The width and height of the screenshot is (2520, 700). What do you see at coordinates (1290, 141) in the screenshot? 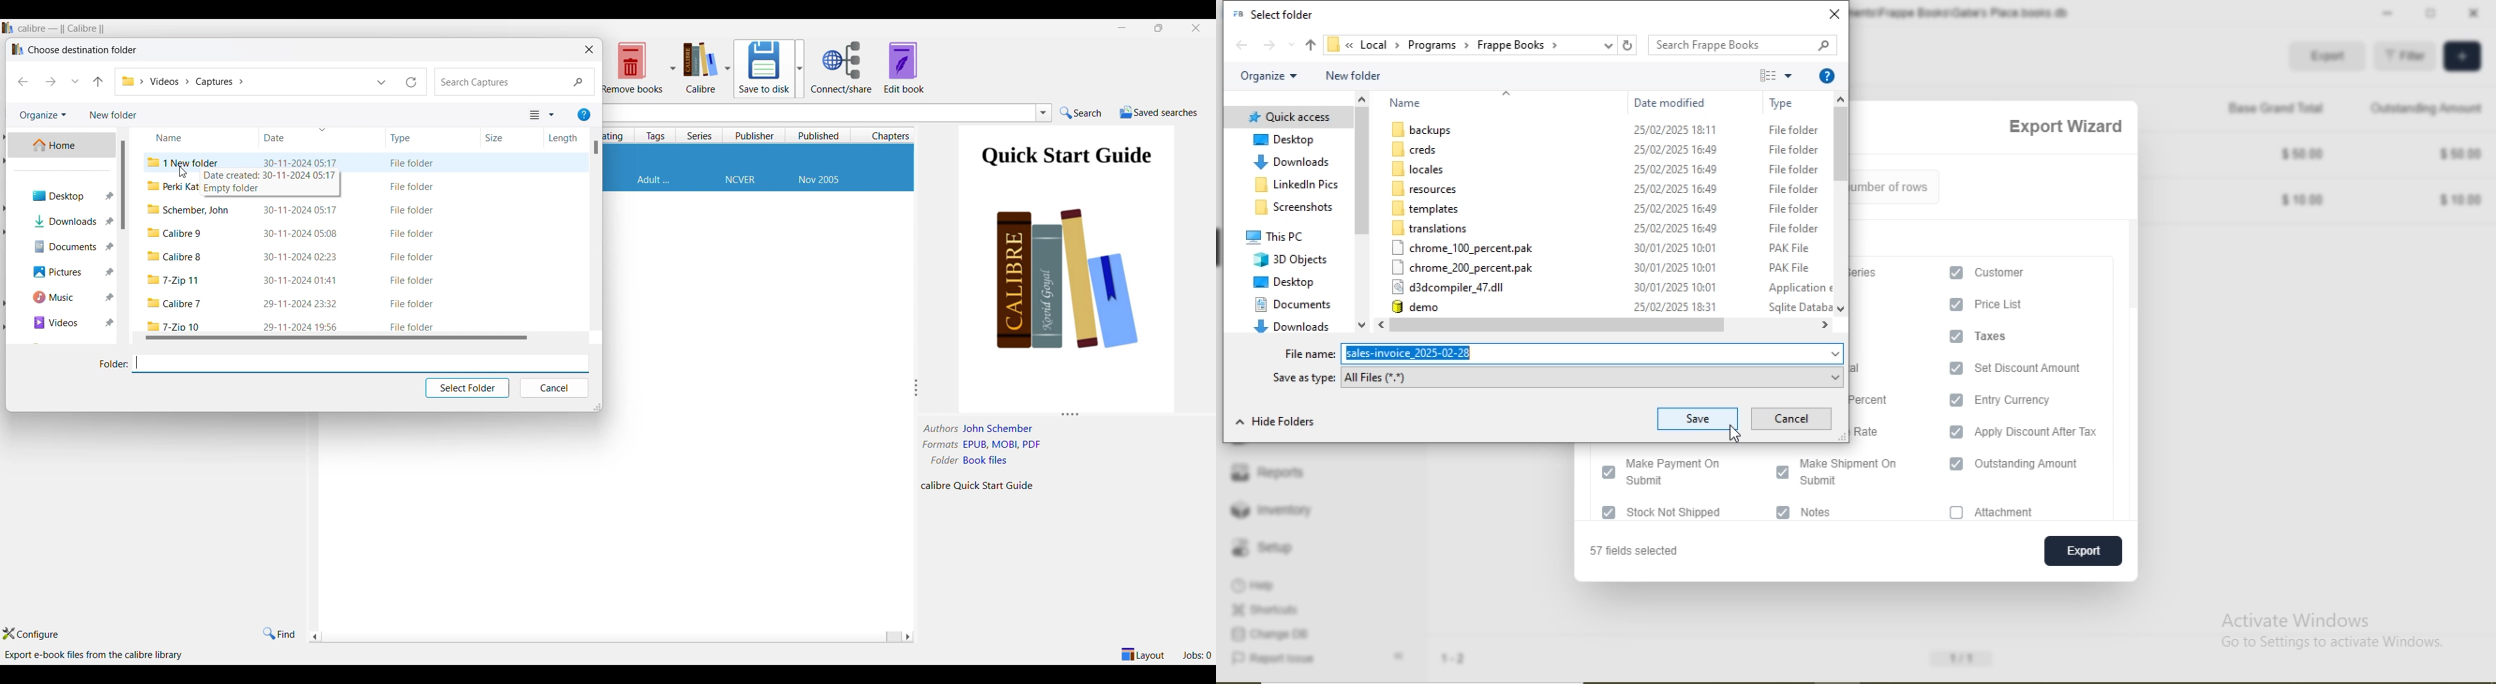
I see `| Desktop` at bounding box center [1290, 141].